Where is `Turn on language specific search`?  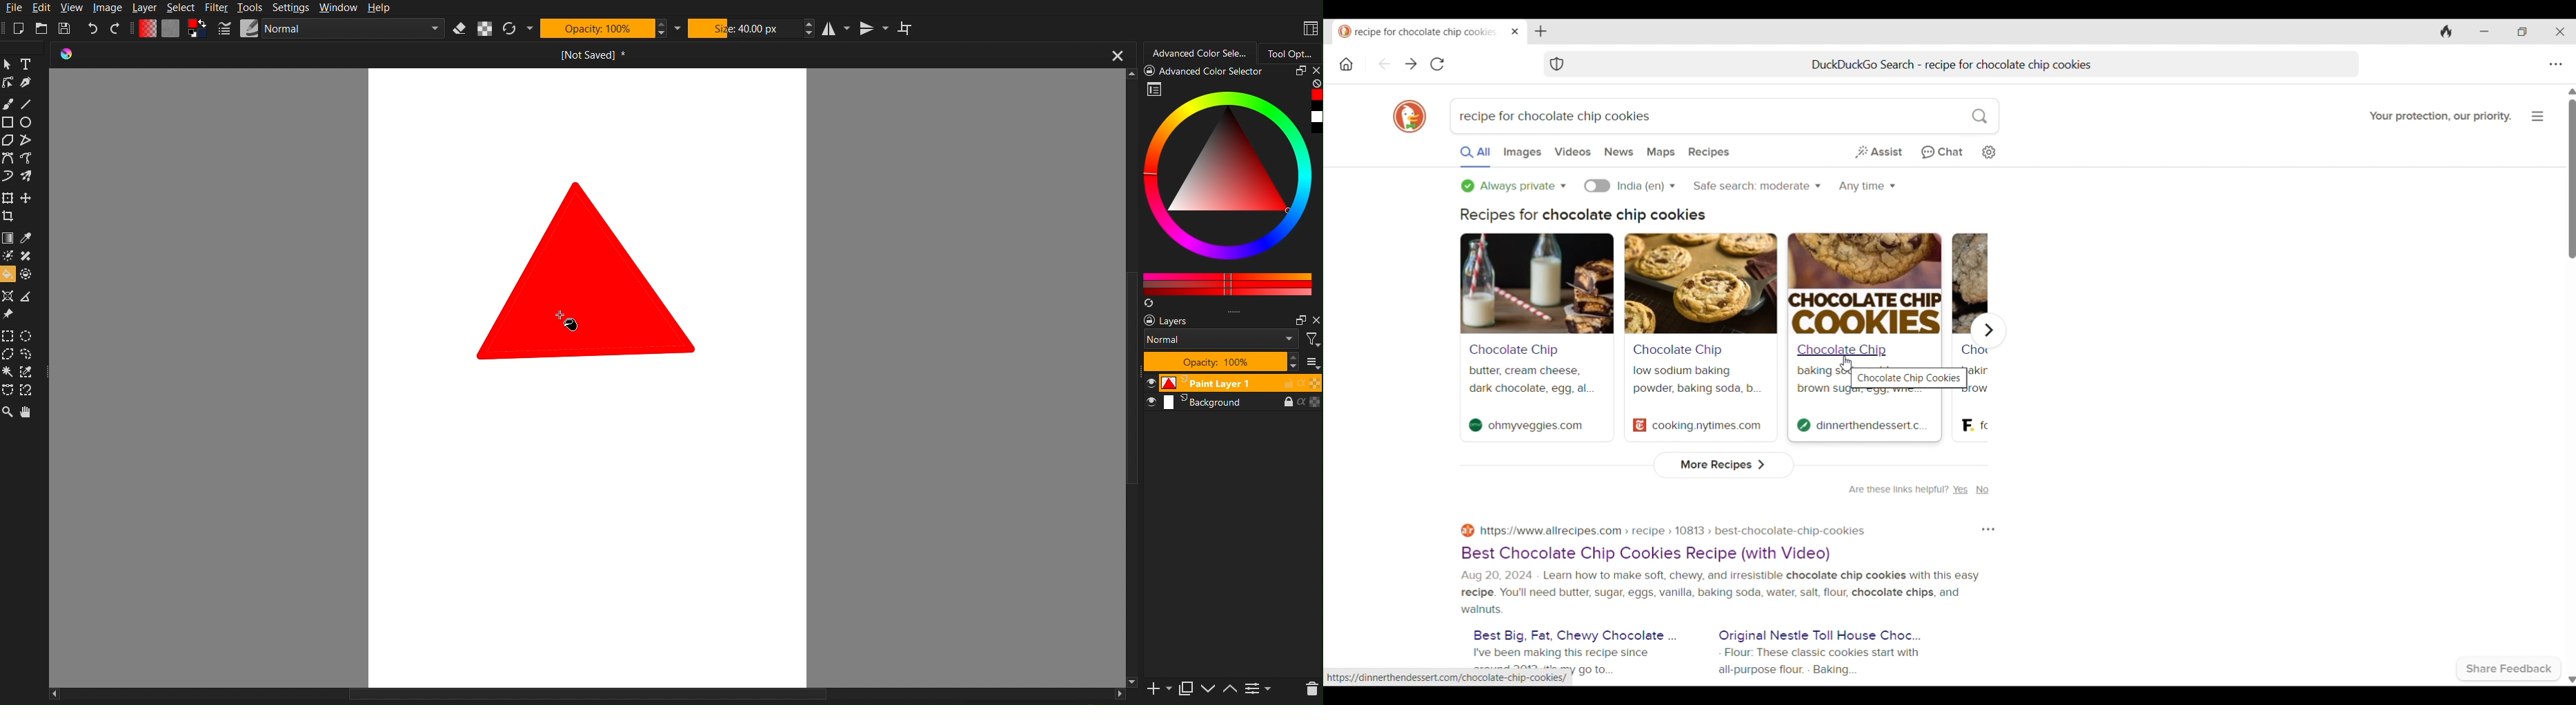
Turn on language specific search is located at coordinates (1597, 186).